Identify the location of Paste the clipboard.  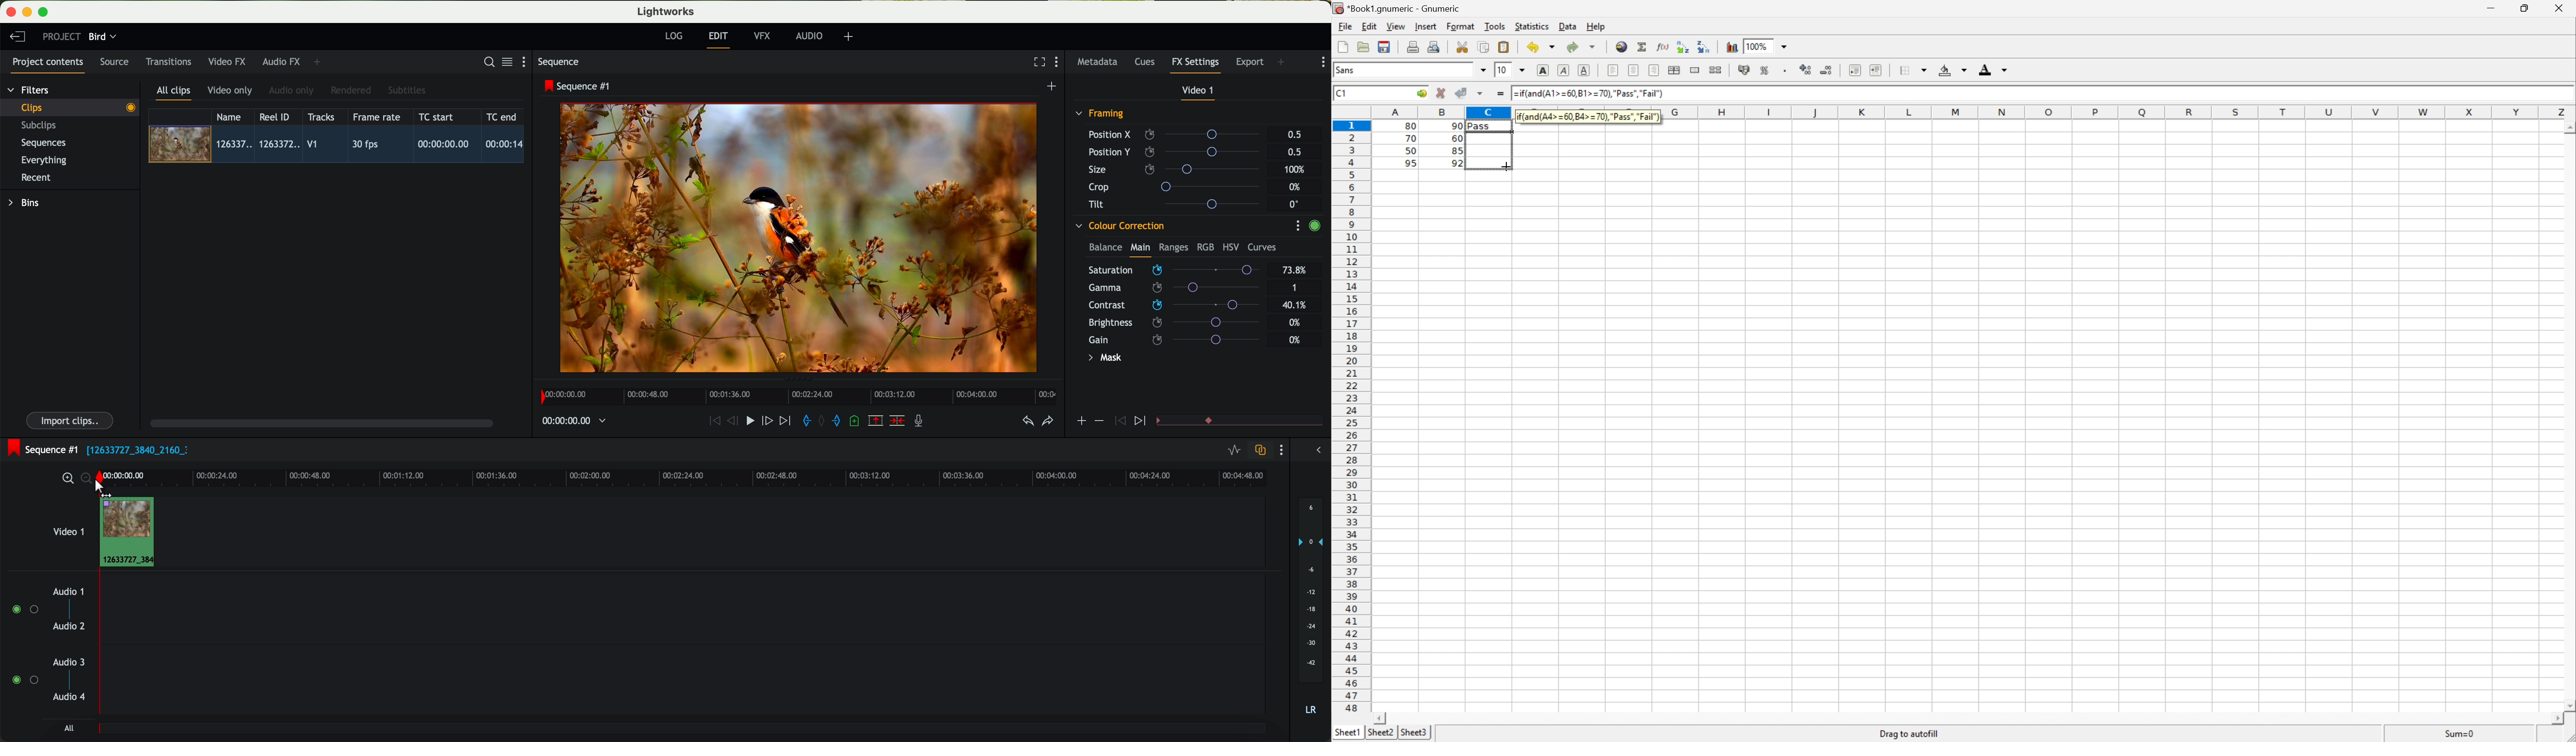
(1505, 48).